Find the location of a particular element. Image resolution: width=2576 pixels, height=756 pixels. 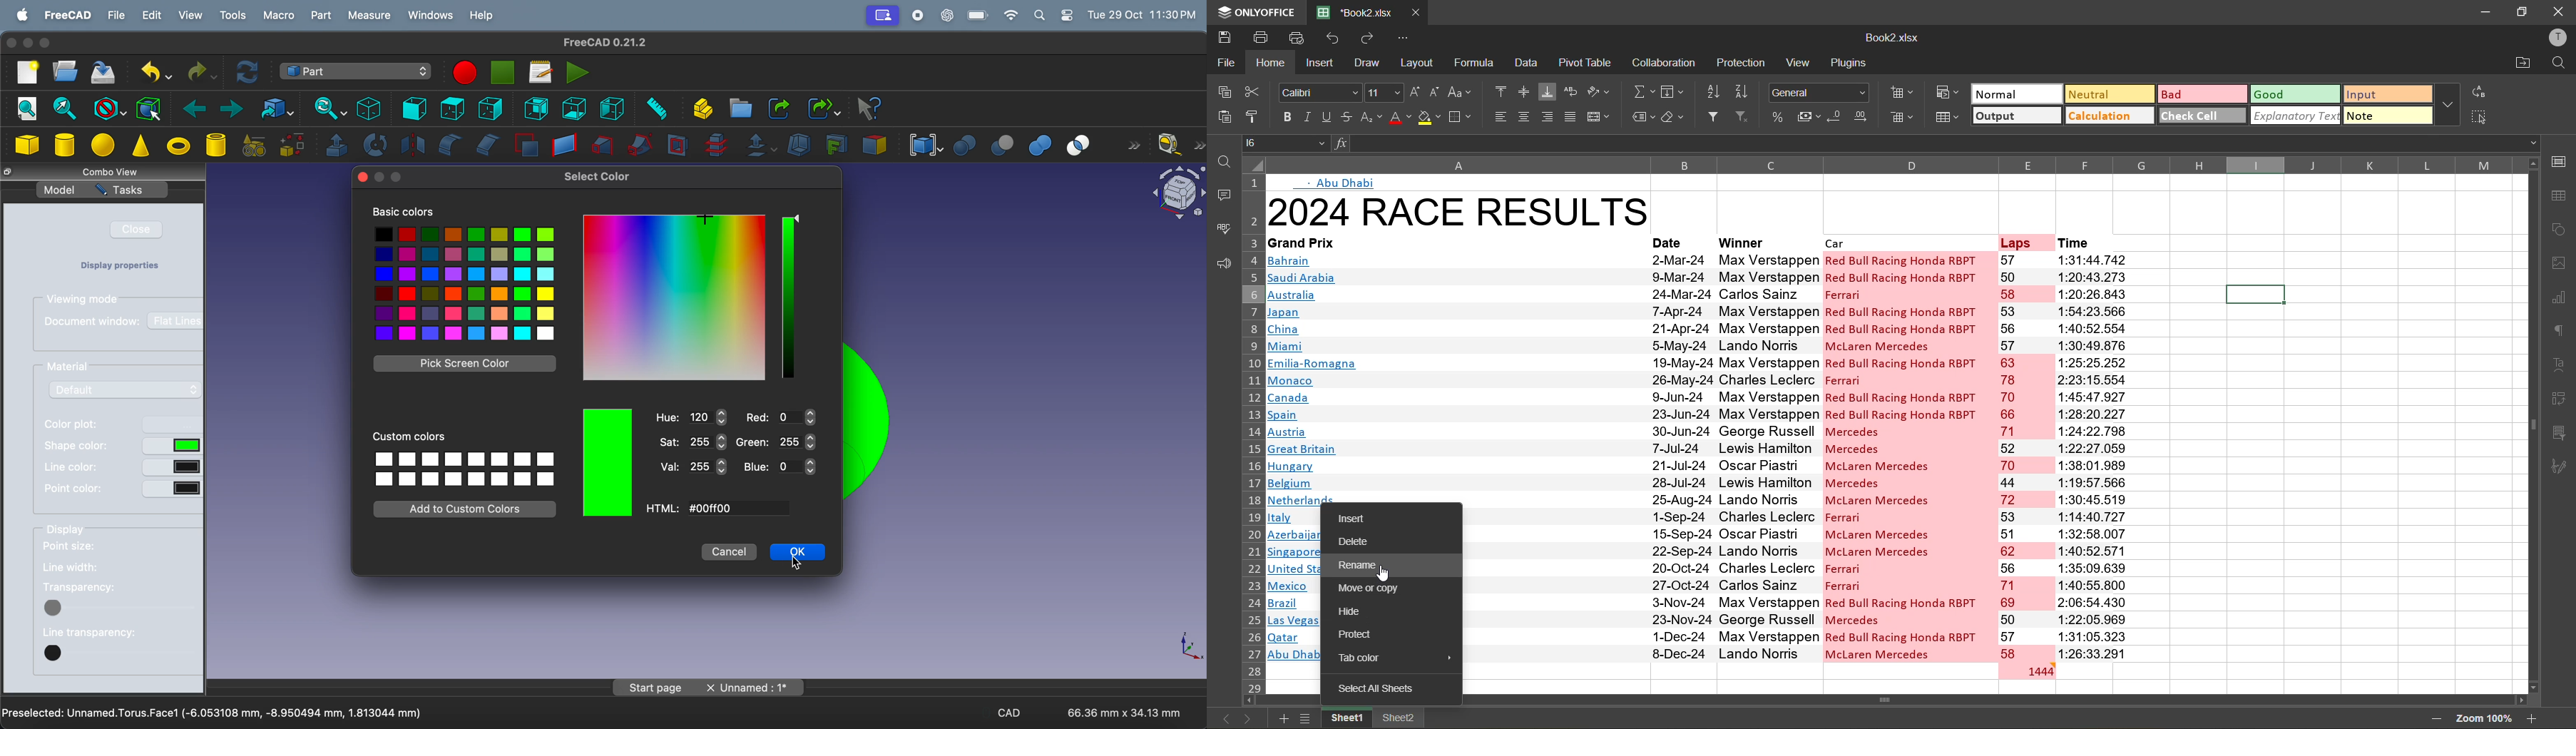

color per face is located at coordinates (874, 144).